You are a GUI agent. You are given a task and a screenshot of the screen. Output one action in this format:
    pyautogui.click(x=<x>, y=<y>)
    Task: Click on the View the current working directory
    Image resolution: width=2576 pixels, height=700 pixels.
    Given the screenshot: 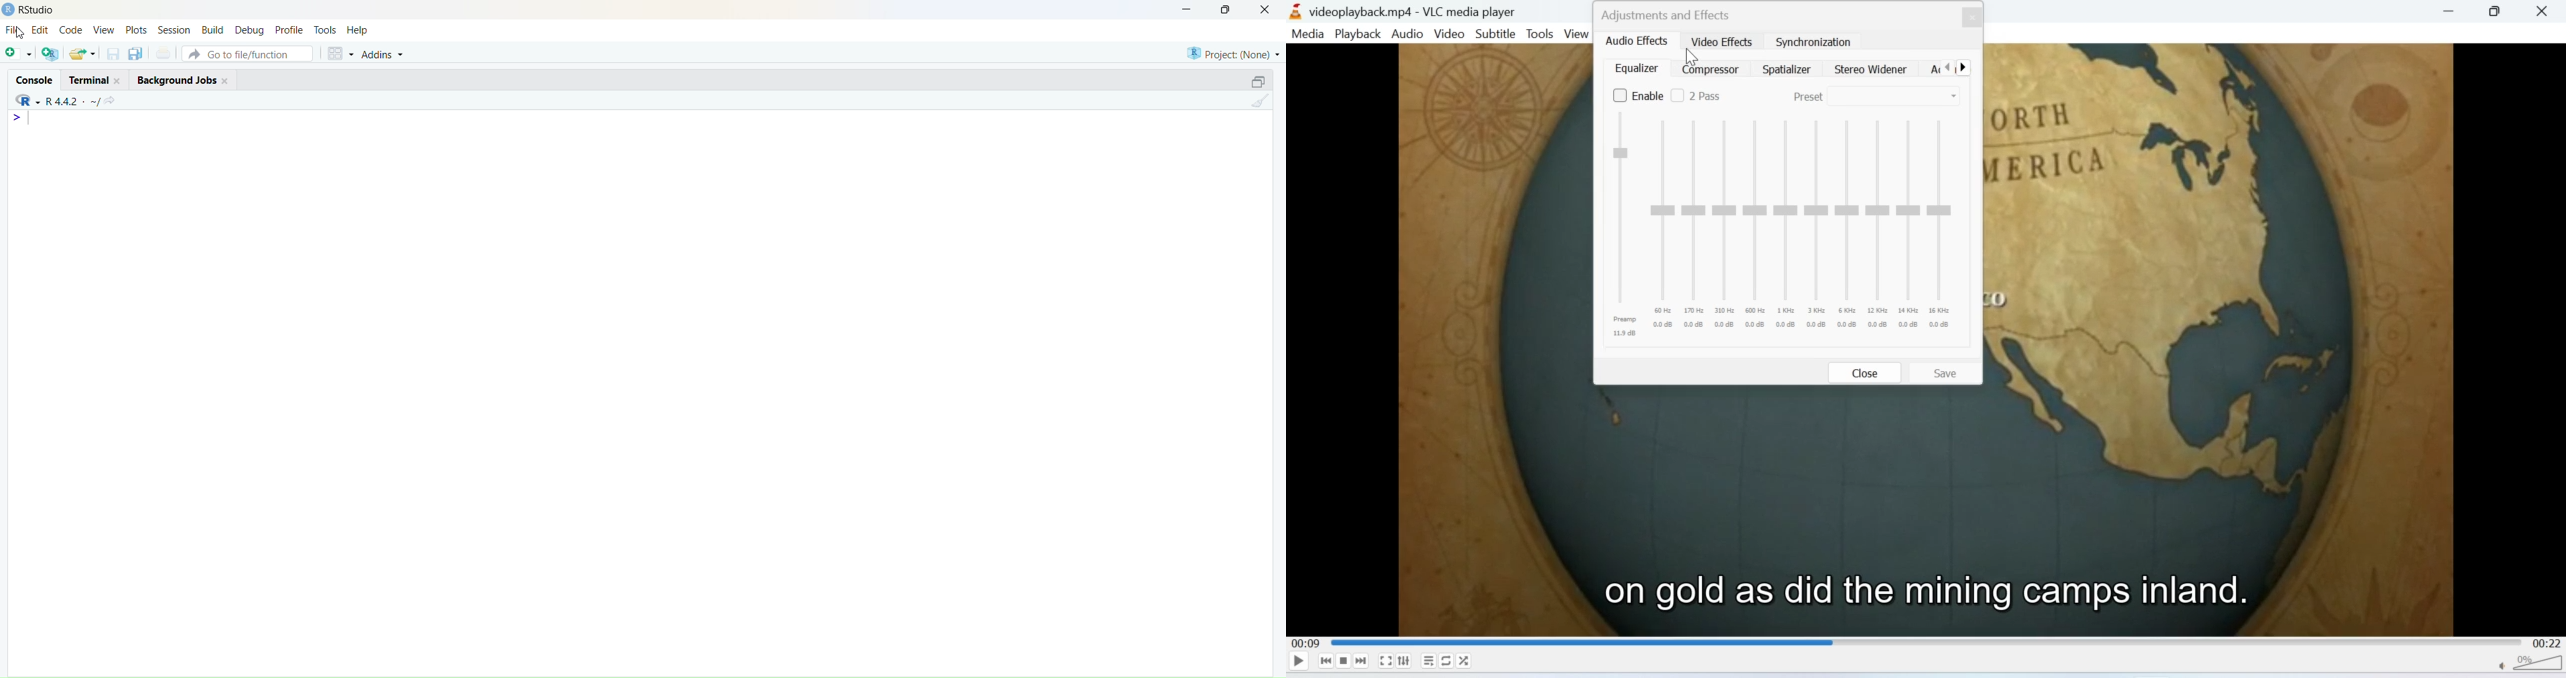 What is the action you would take?
    pyautogui.click(x=115, y=98)
    